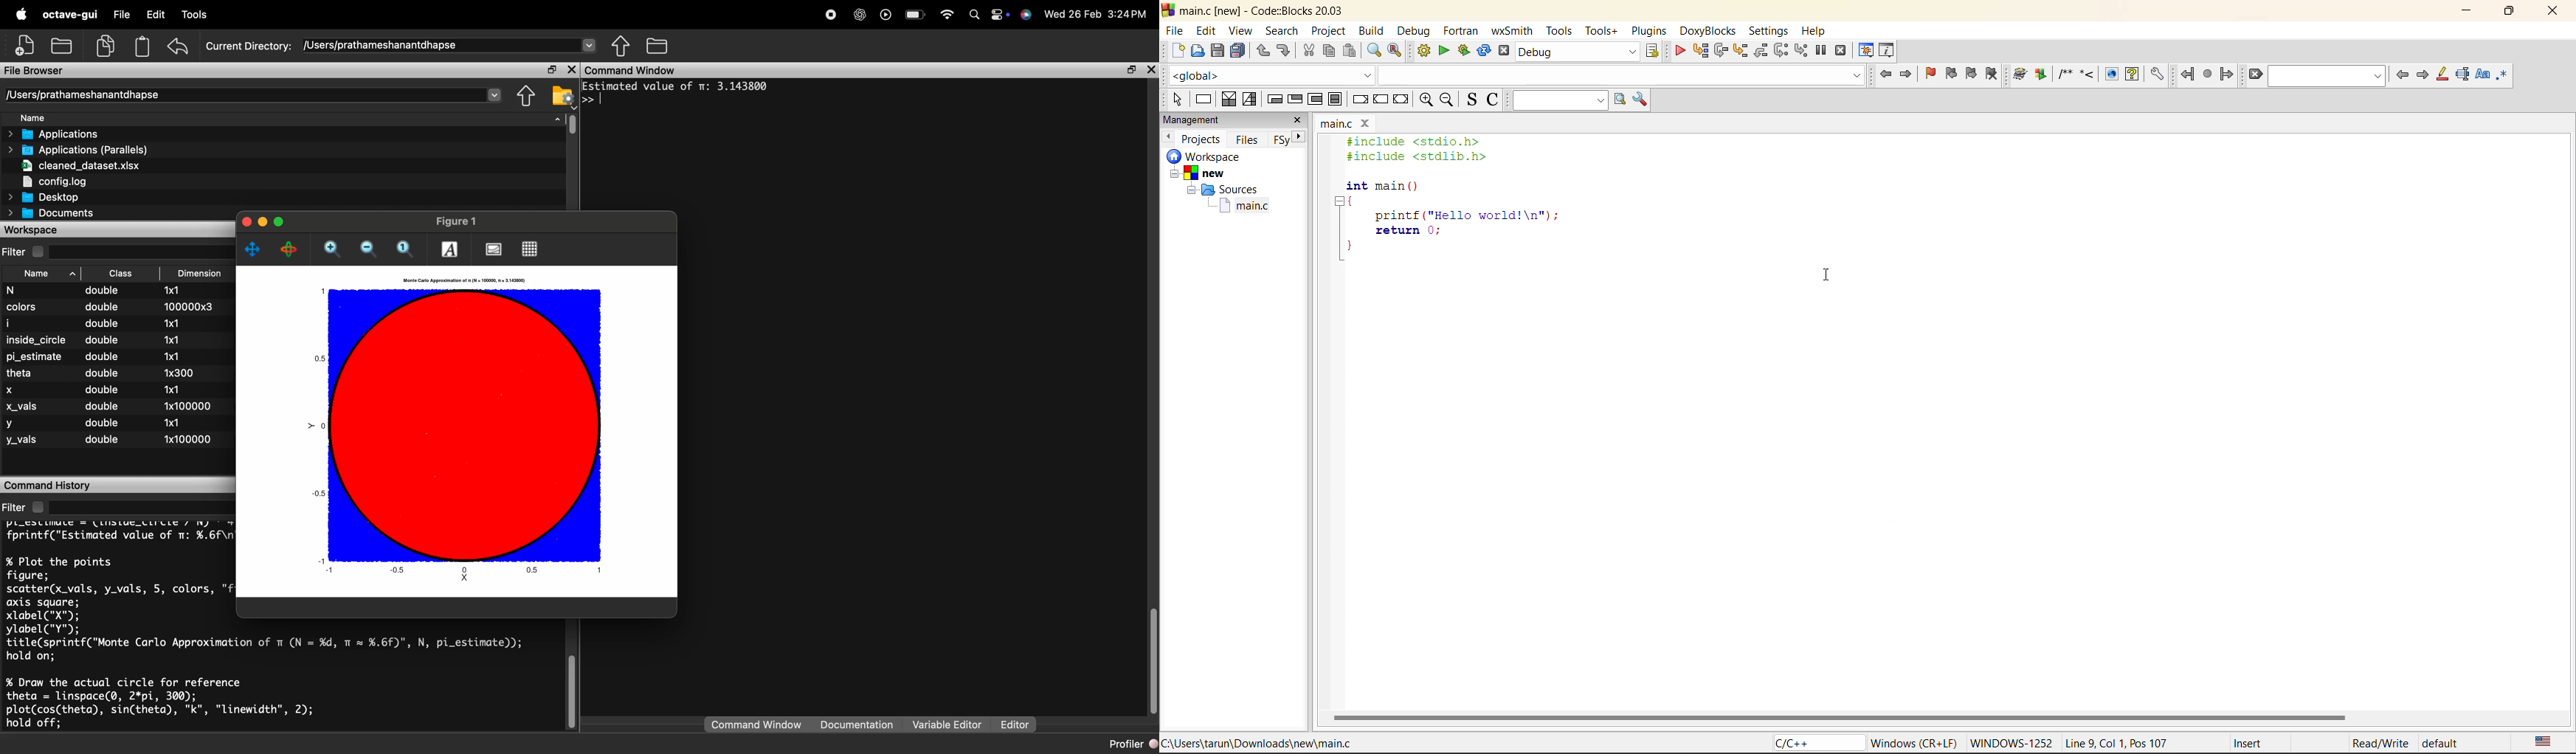 The image size is (2576, 756). I want to click on jump back, so click(1885, 75).